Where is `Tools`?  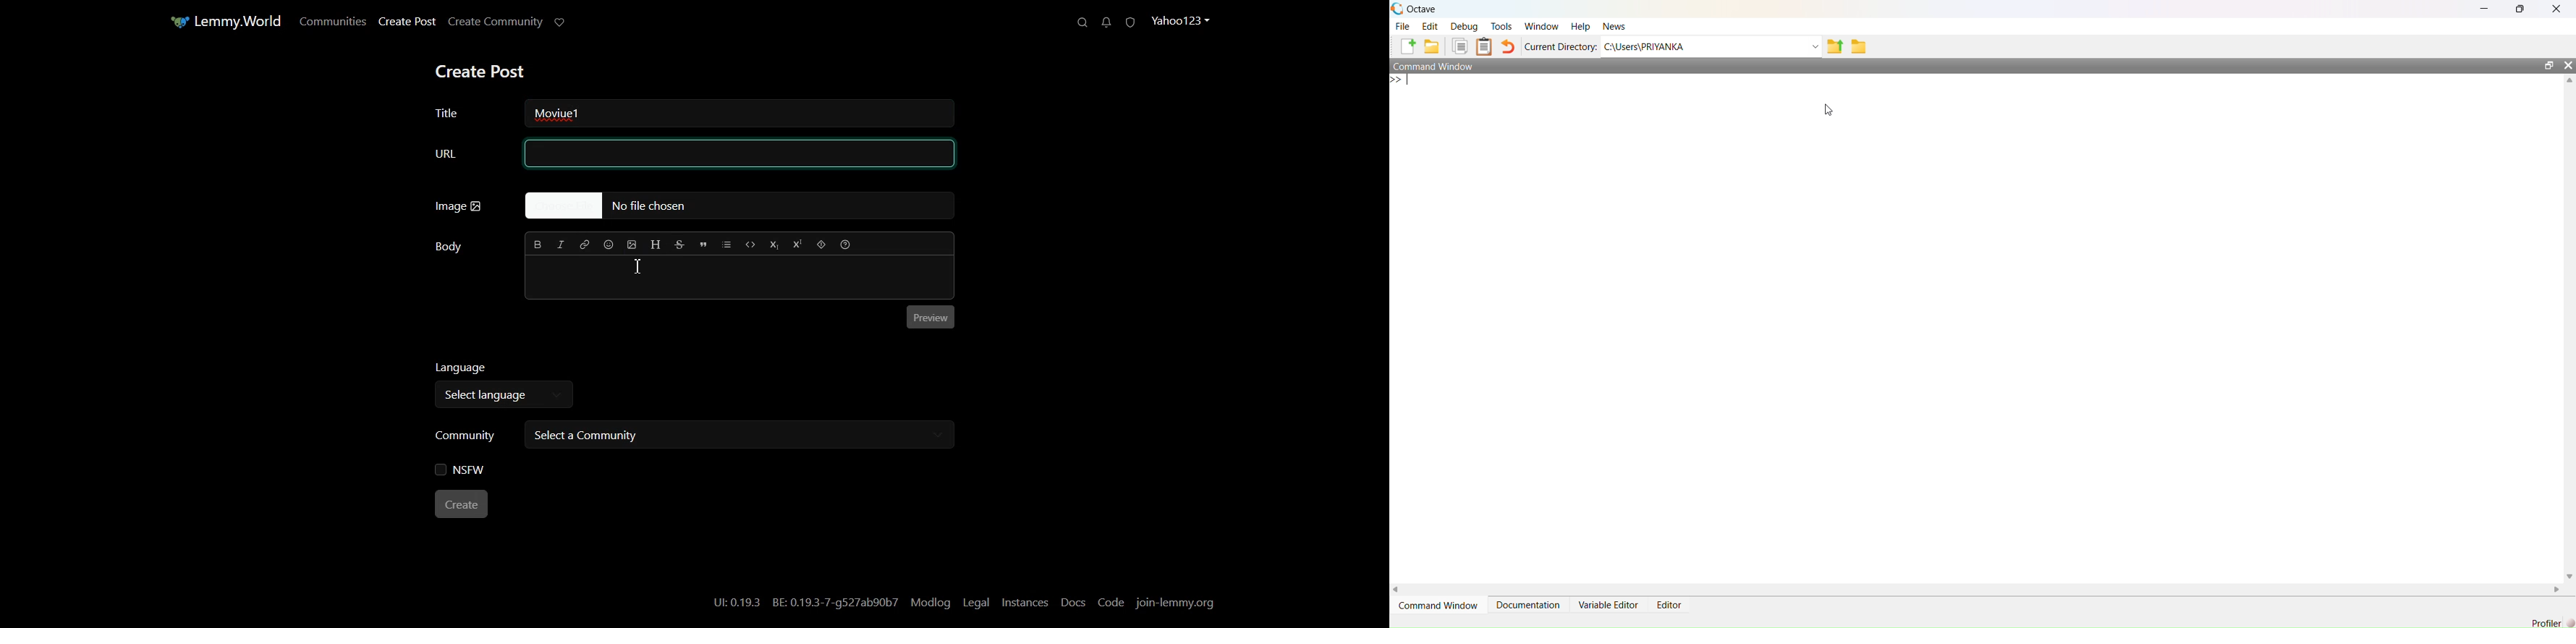 Tools is located at coordinates (1501, 26).